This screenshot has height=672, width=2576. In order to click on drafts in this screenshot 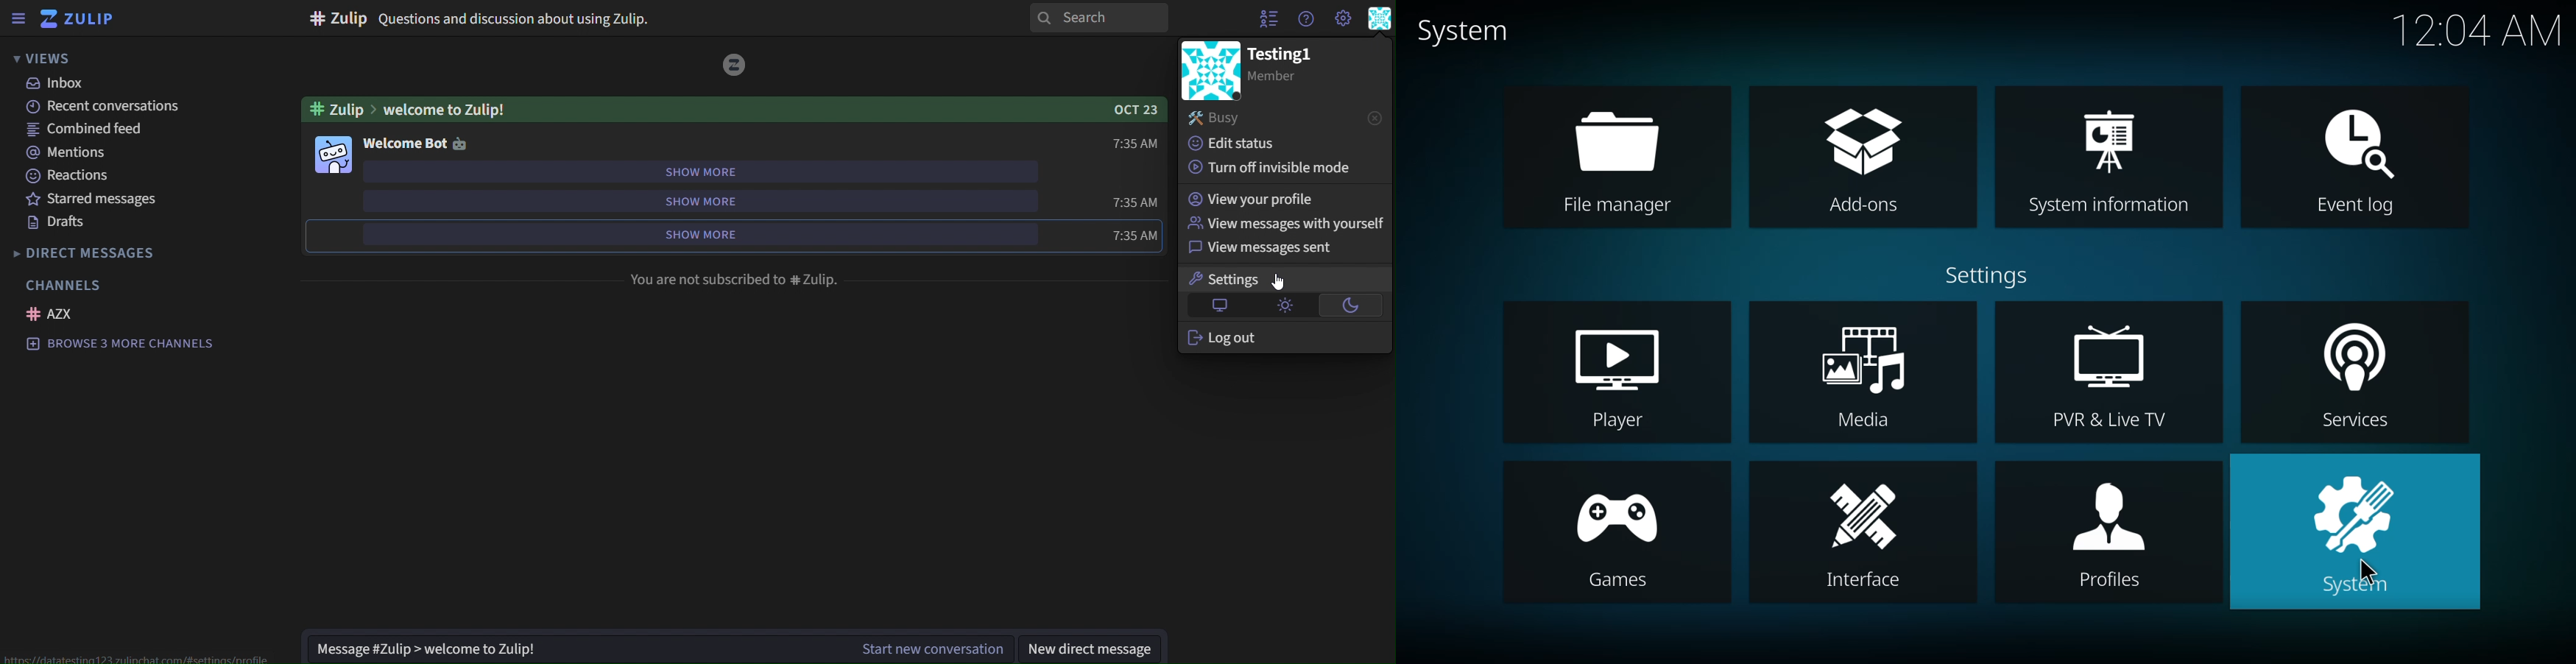, I will do `click(57, 222)`.